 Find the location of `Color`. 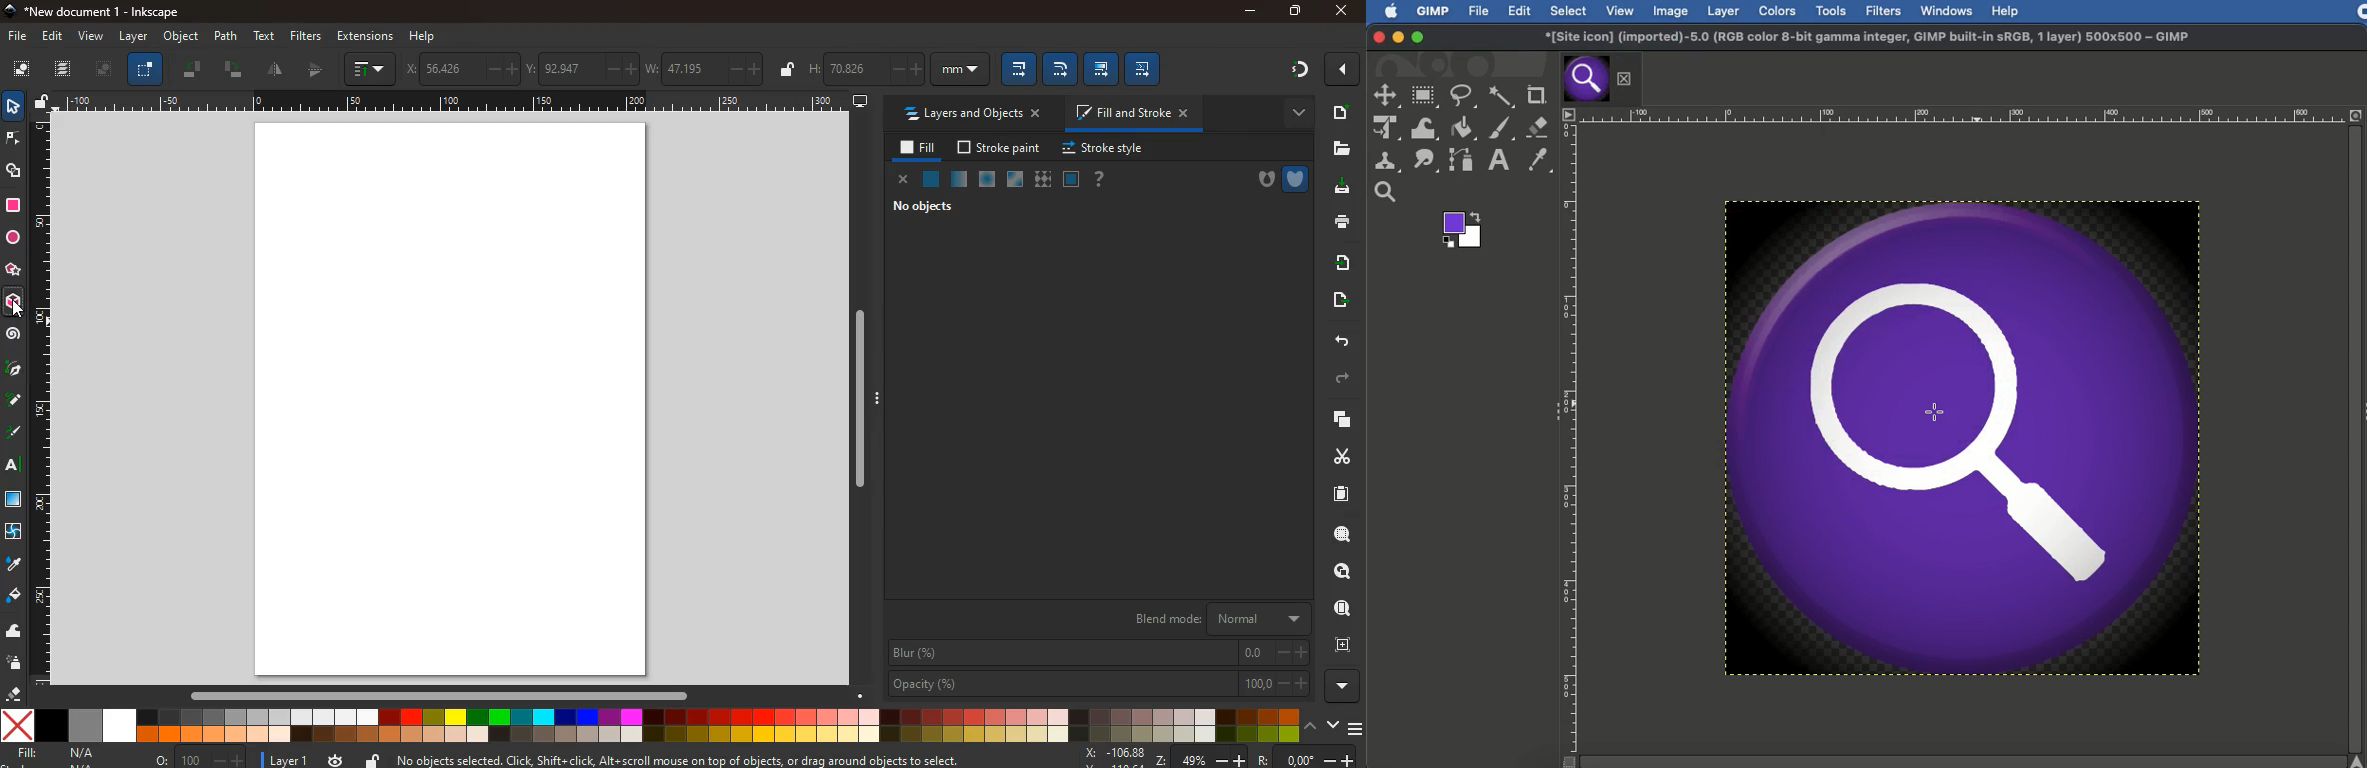

Color is located at coordinates (1460, 230).